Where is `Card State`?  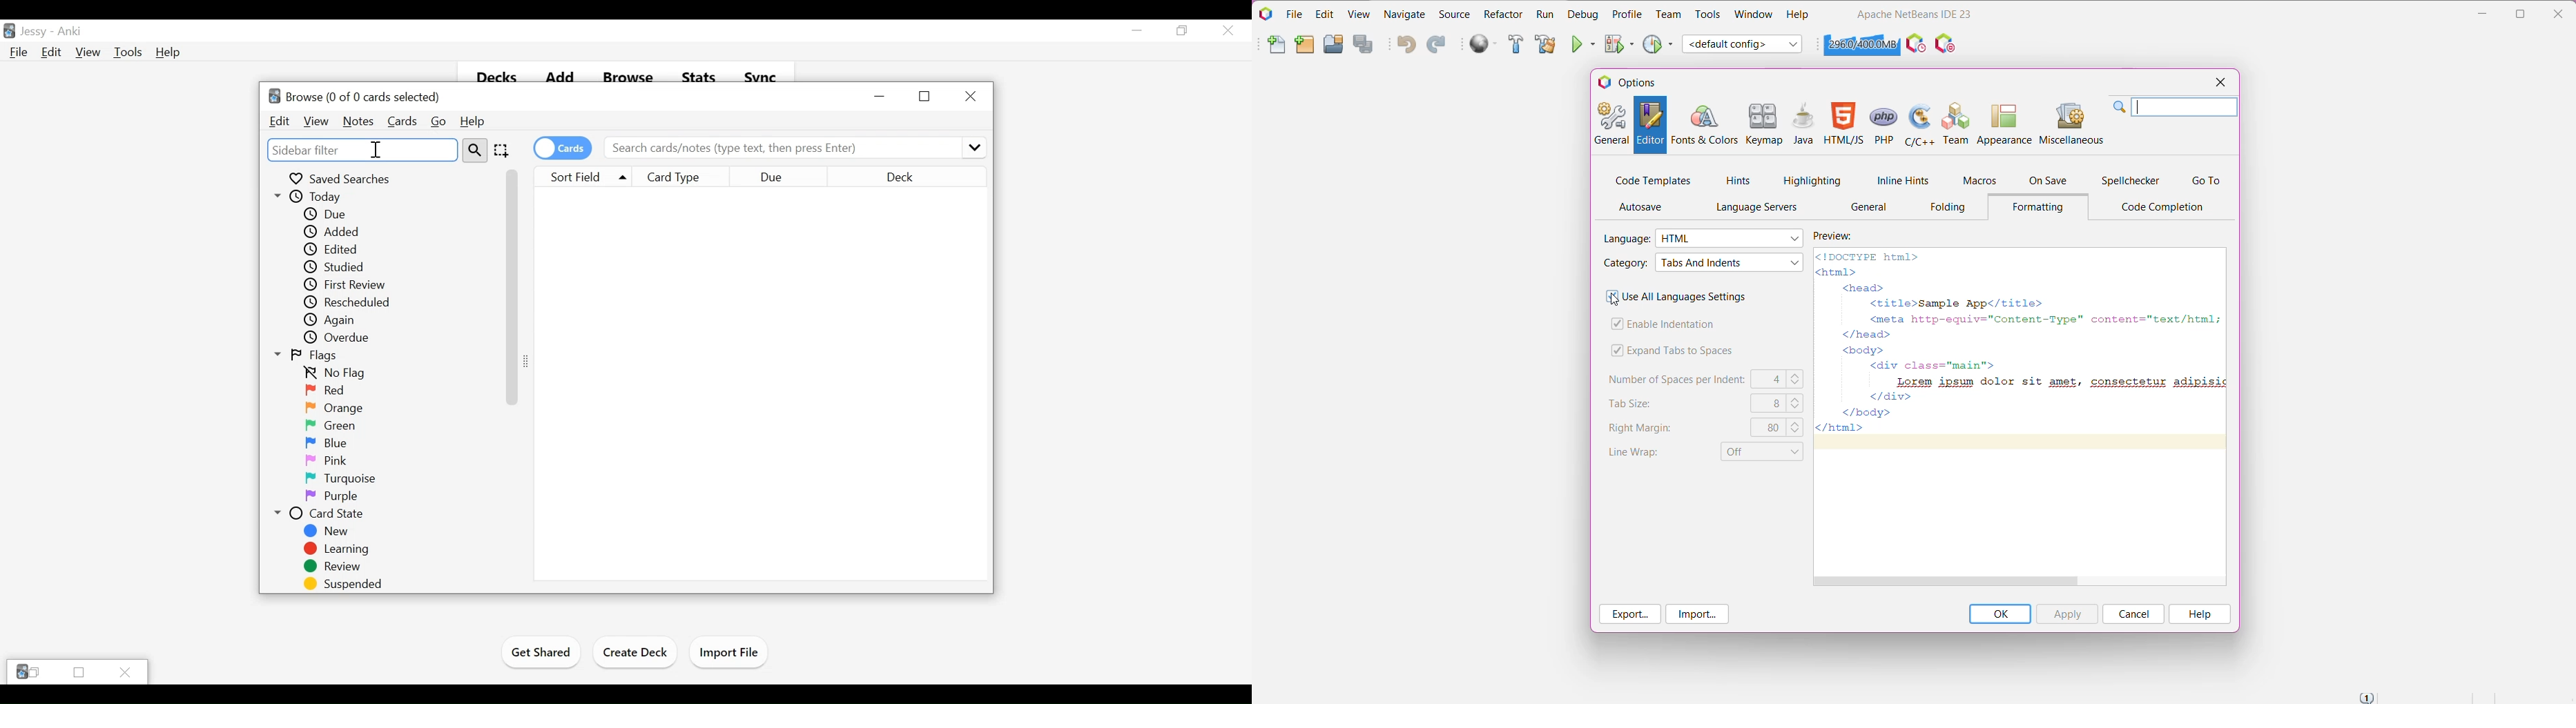 Card State is located at coordinates (325, 512).